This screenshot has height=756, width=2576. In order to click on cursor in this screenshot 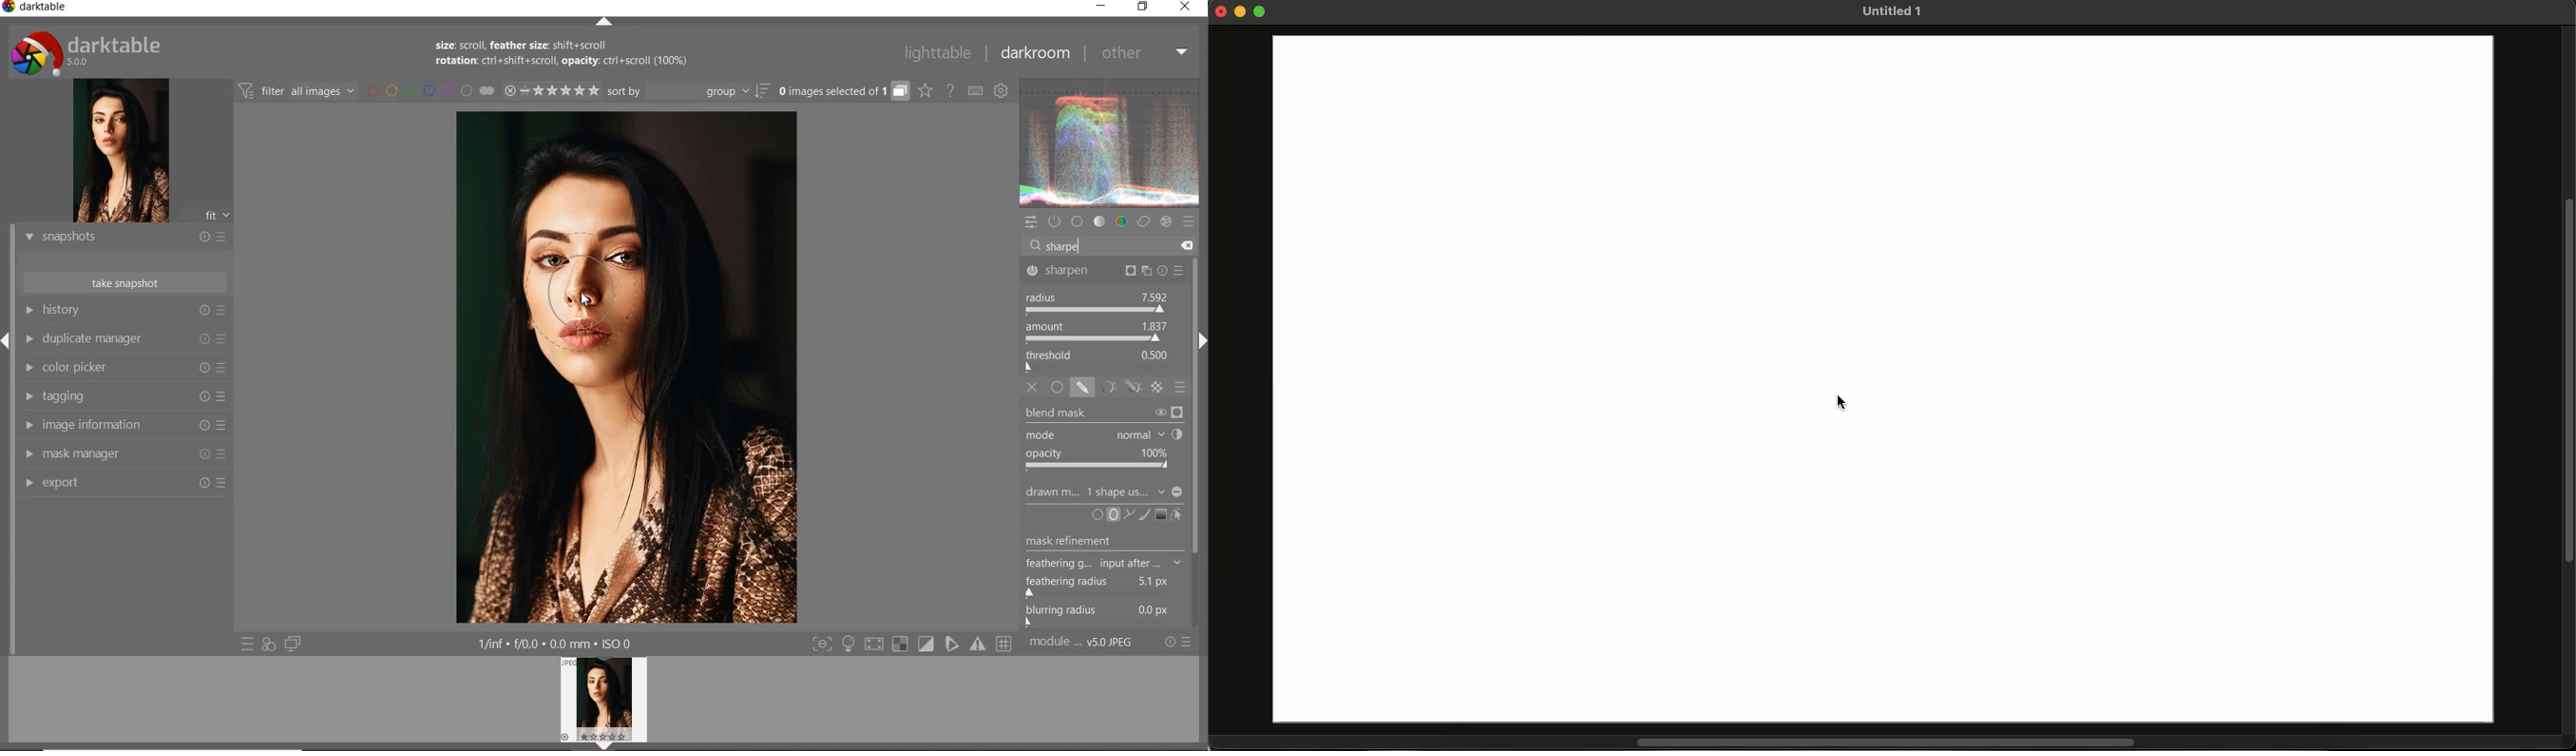, I will do `click(1840, 402)`.